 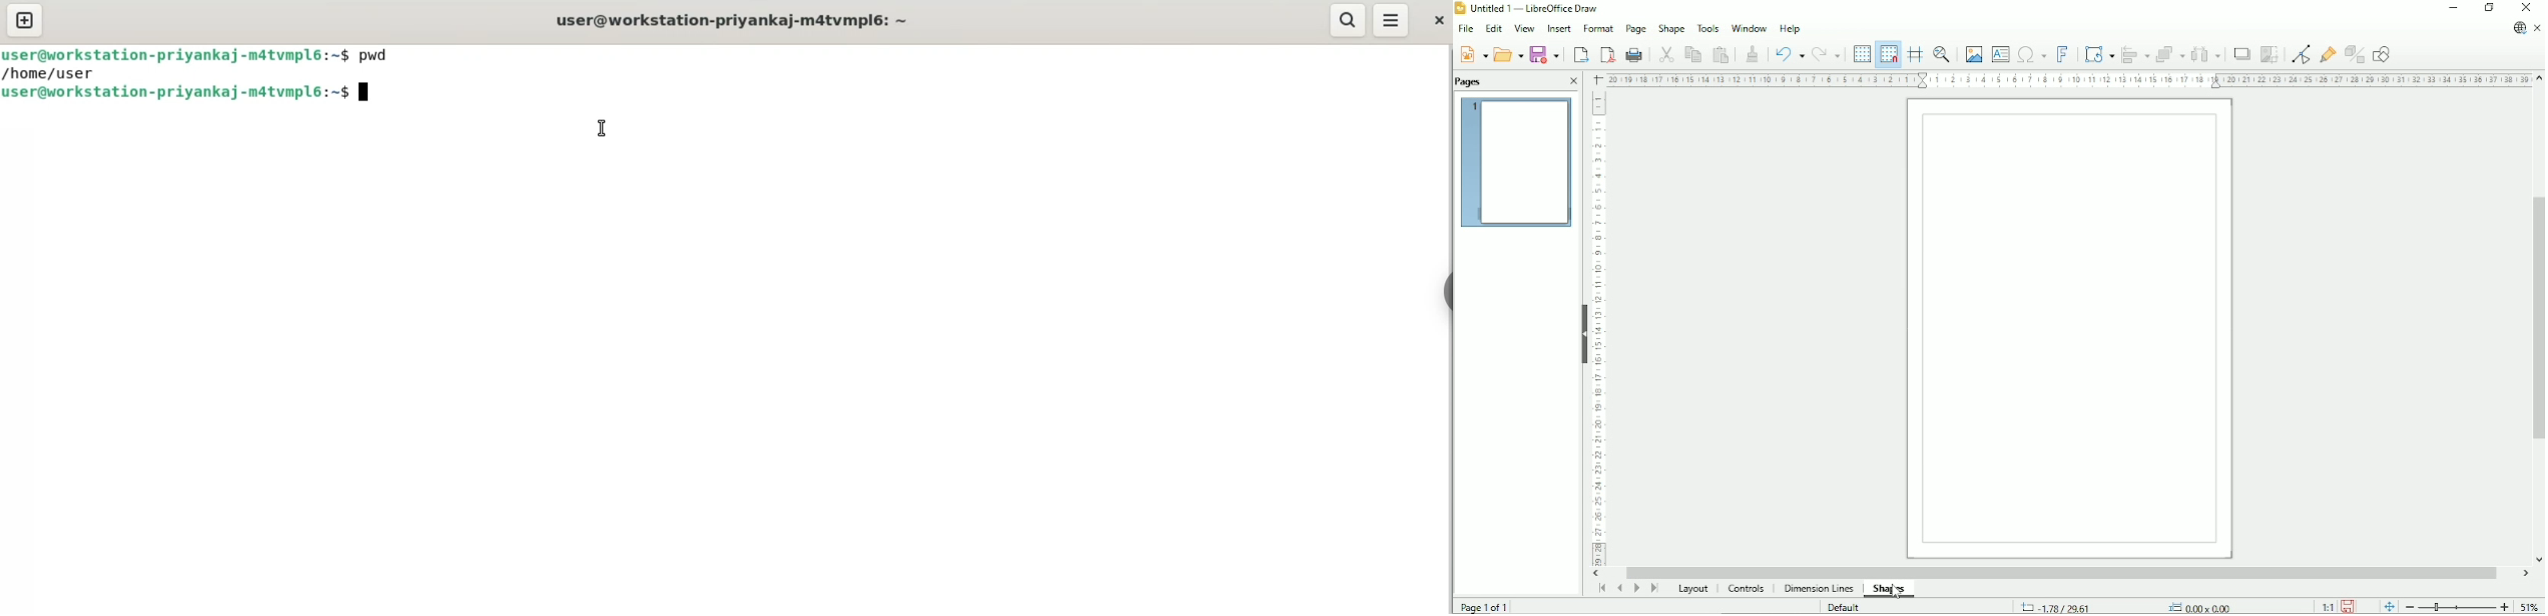 I want to click on Default, so click(x=1845, y=606).